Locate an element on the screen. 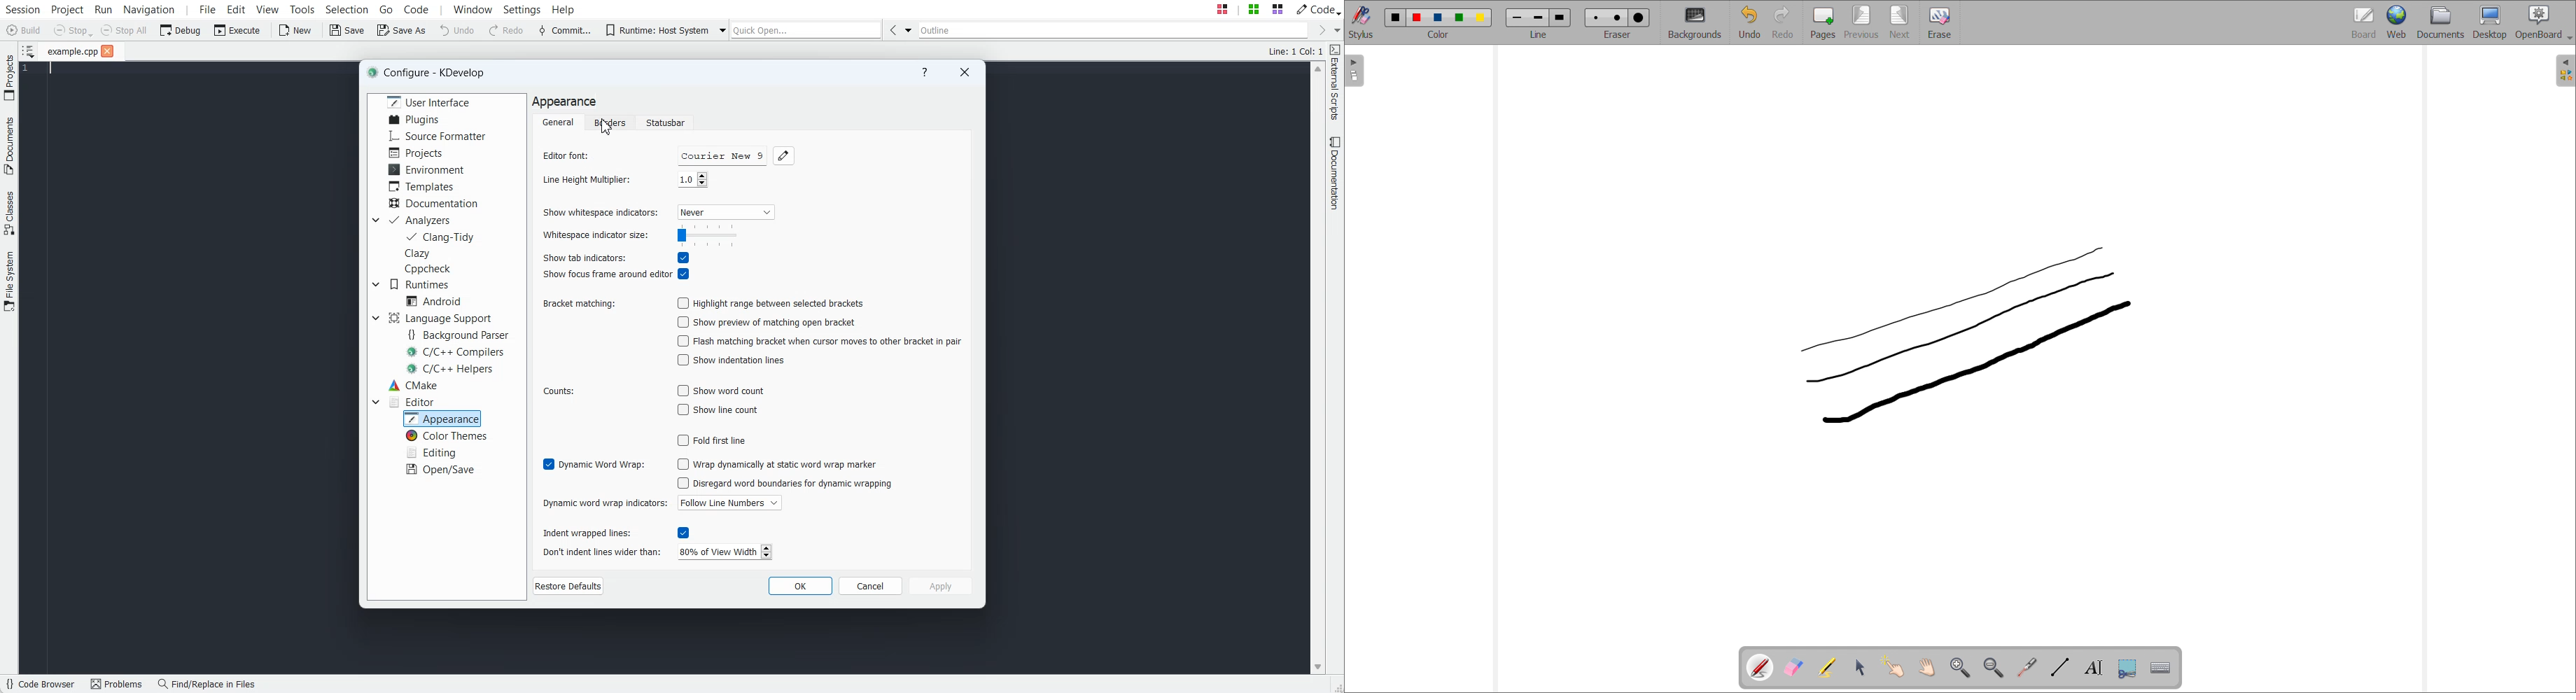 The width and height of the screenshot is (2576, 700). Documentation is located at coordinates (1336, 173).